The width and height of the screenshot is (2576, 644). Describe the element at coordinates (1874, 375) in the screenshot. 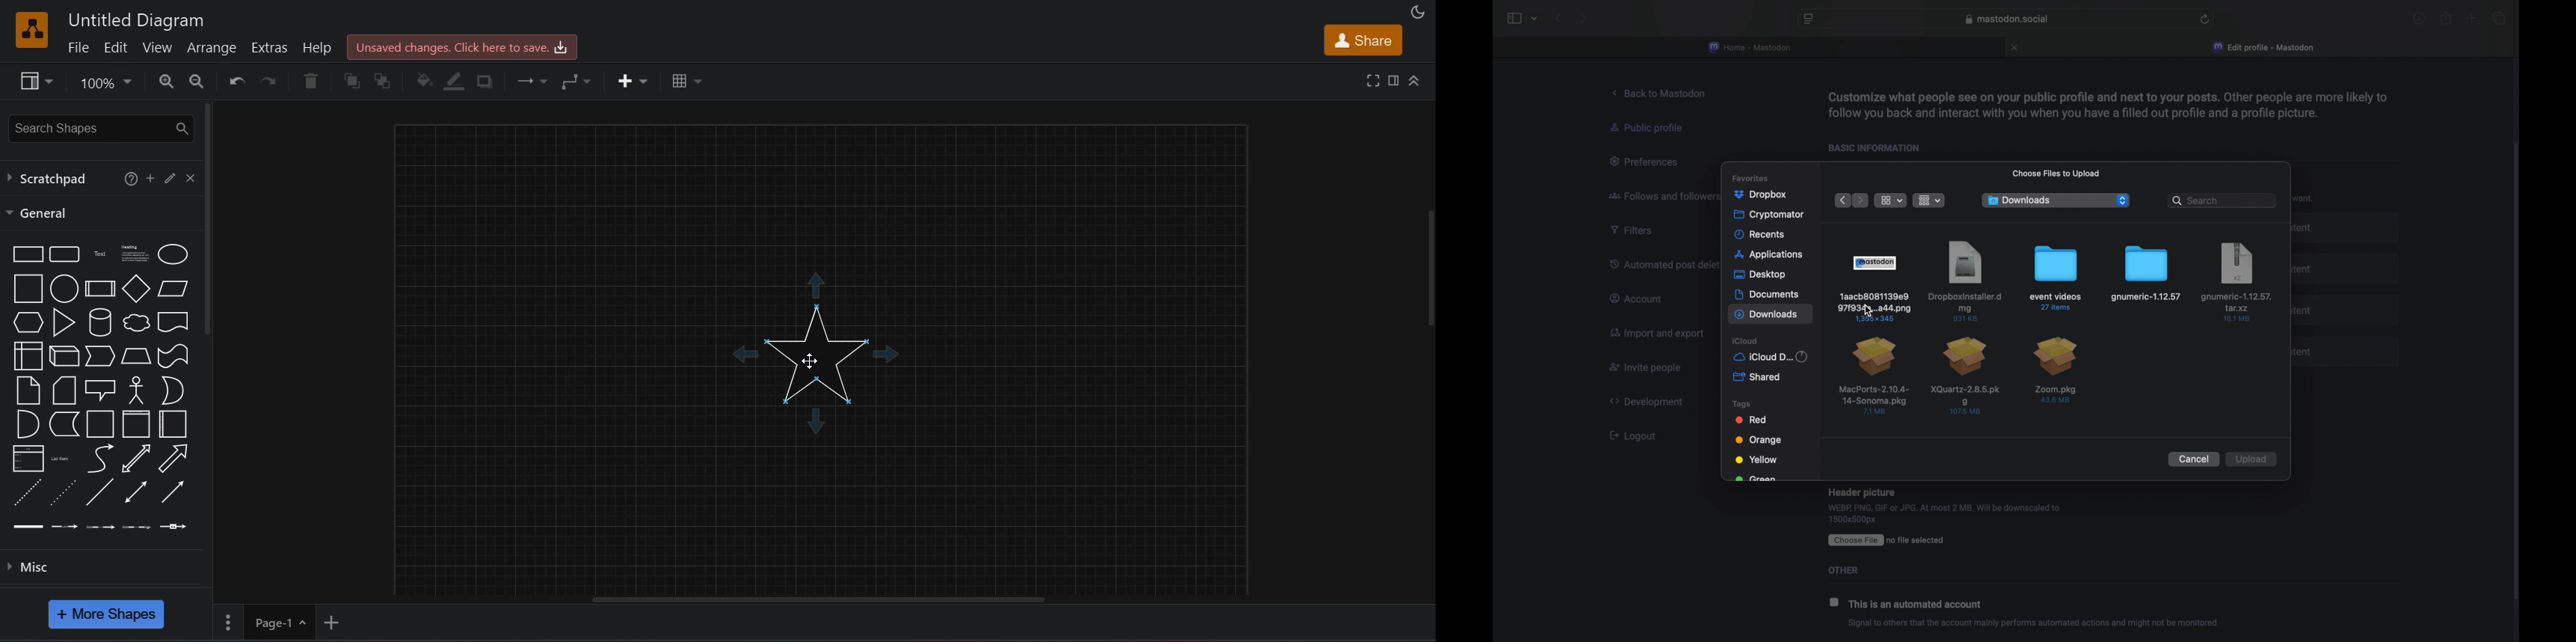

I see `file` at that location.